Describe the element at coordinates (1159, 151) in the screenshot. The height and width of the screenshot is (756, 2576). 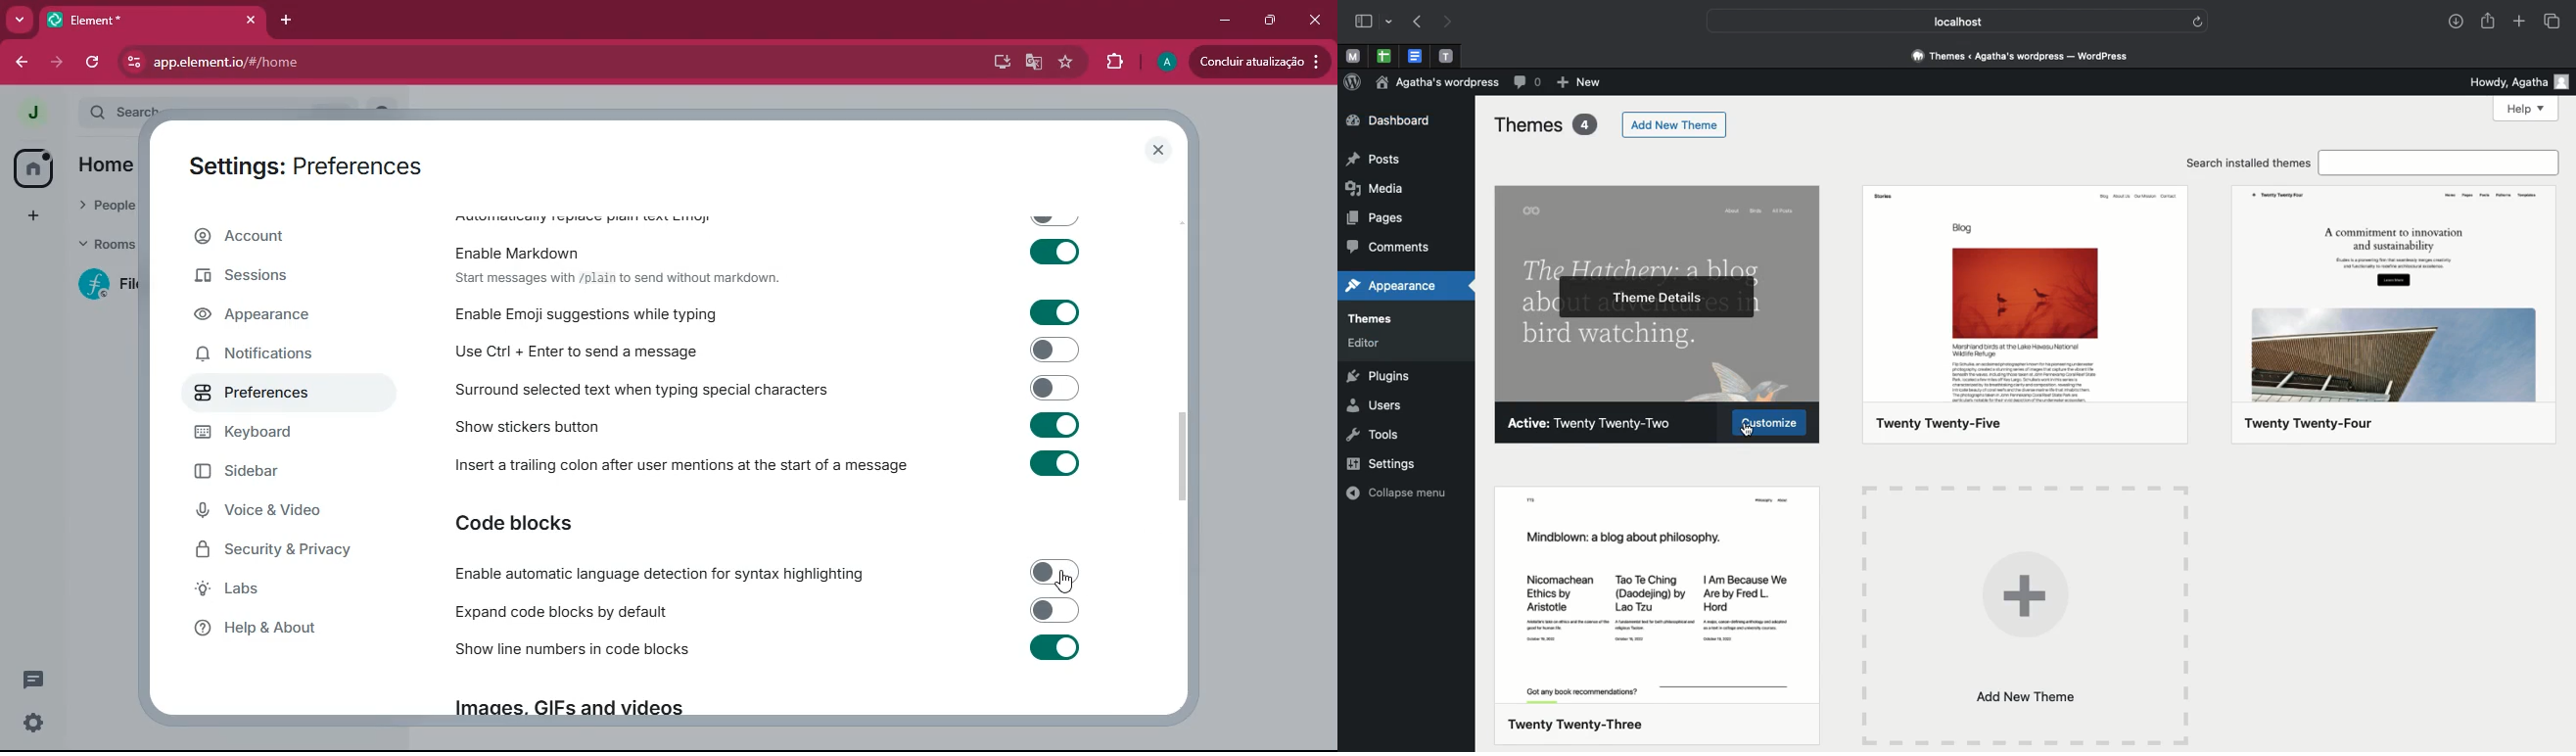
I see `close` at that location.